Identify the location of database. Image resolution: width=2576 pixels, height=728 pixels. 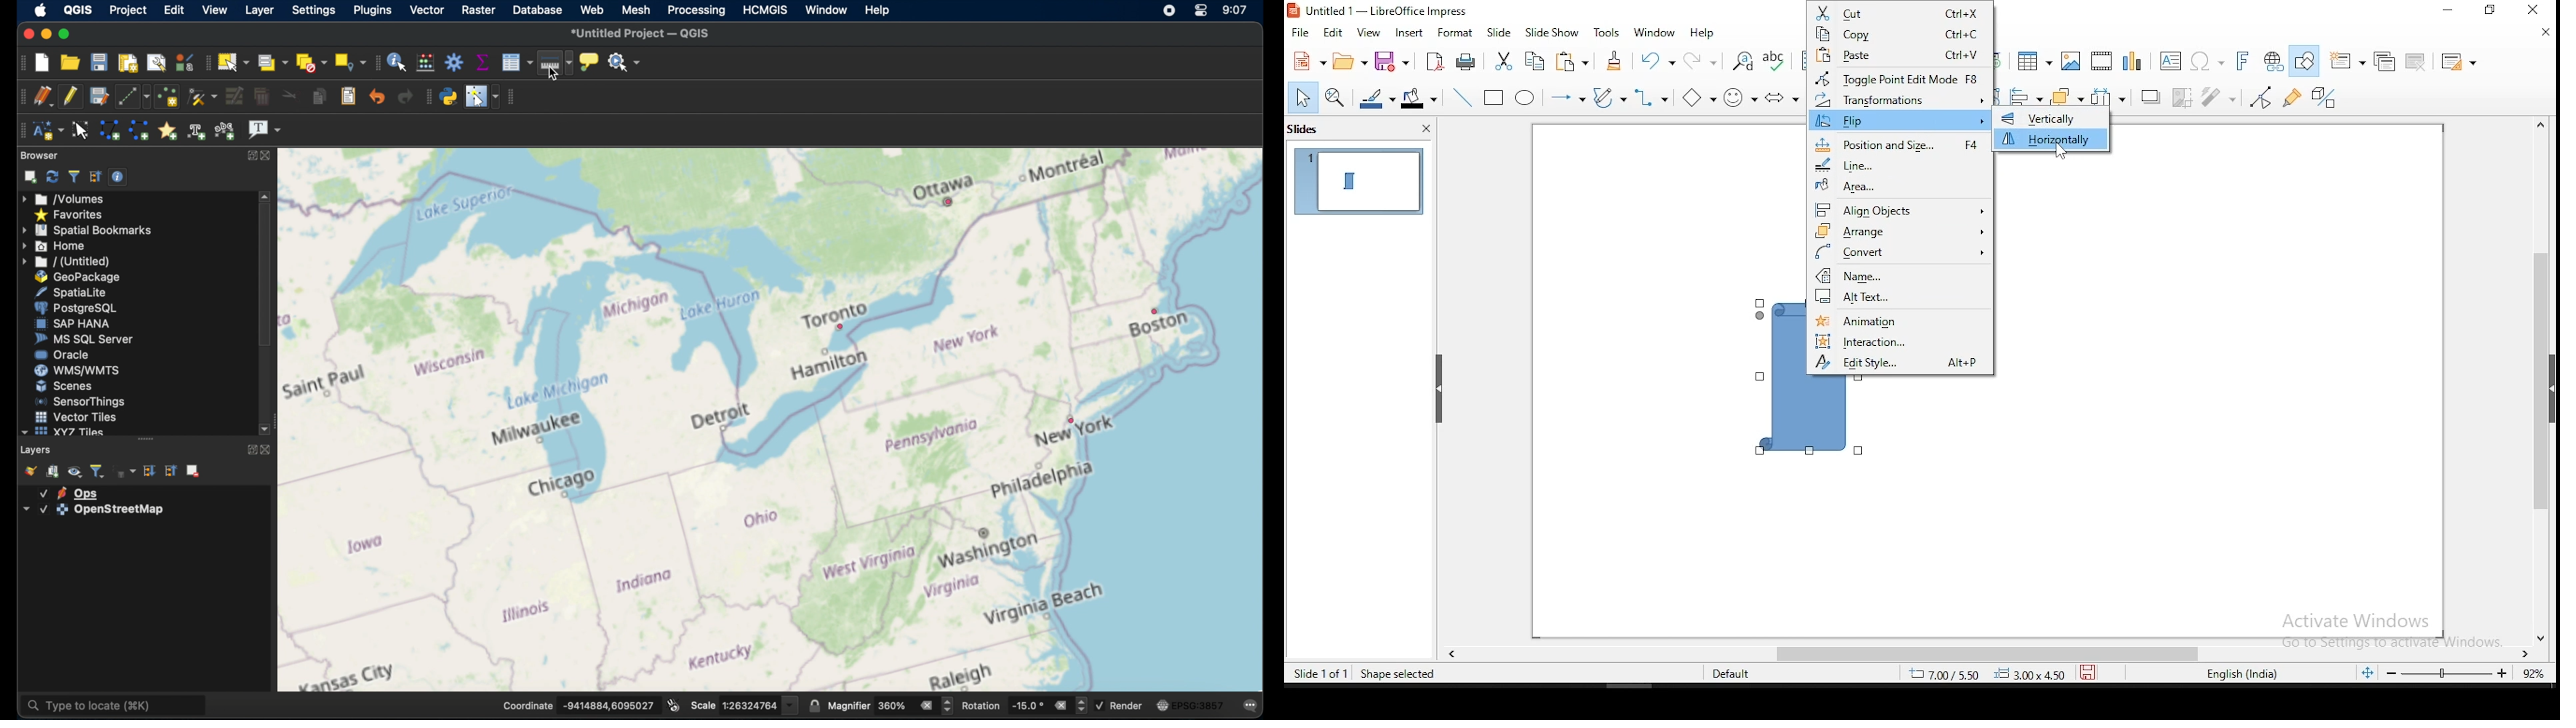
(539, 11).